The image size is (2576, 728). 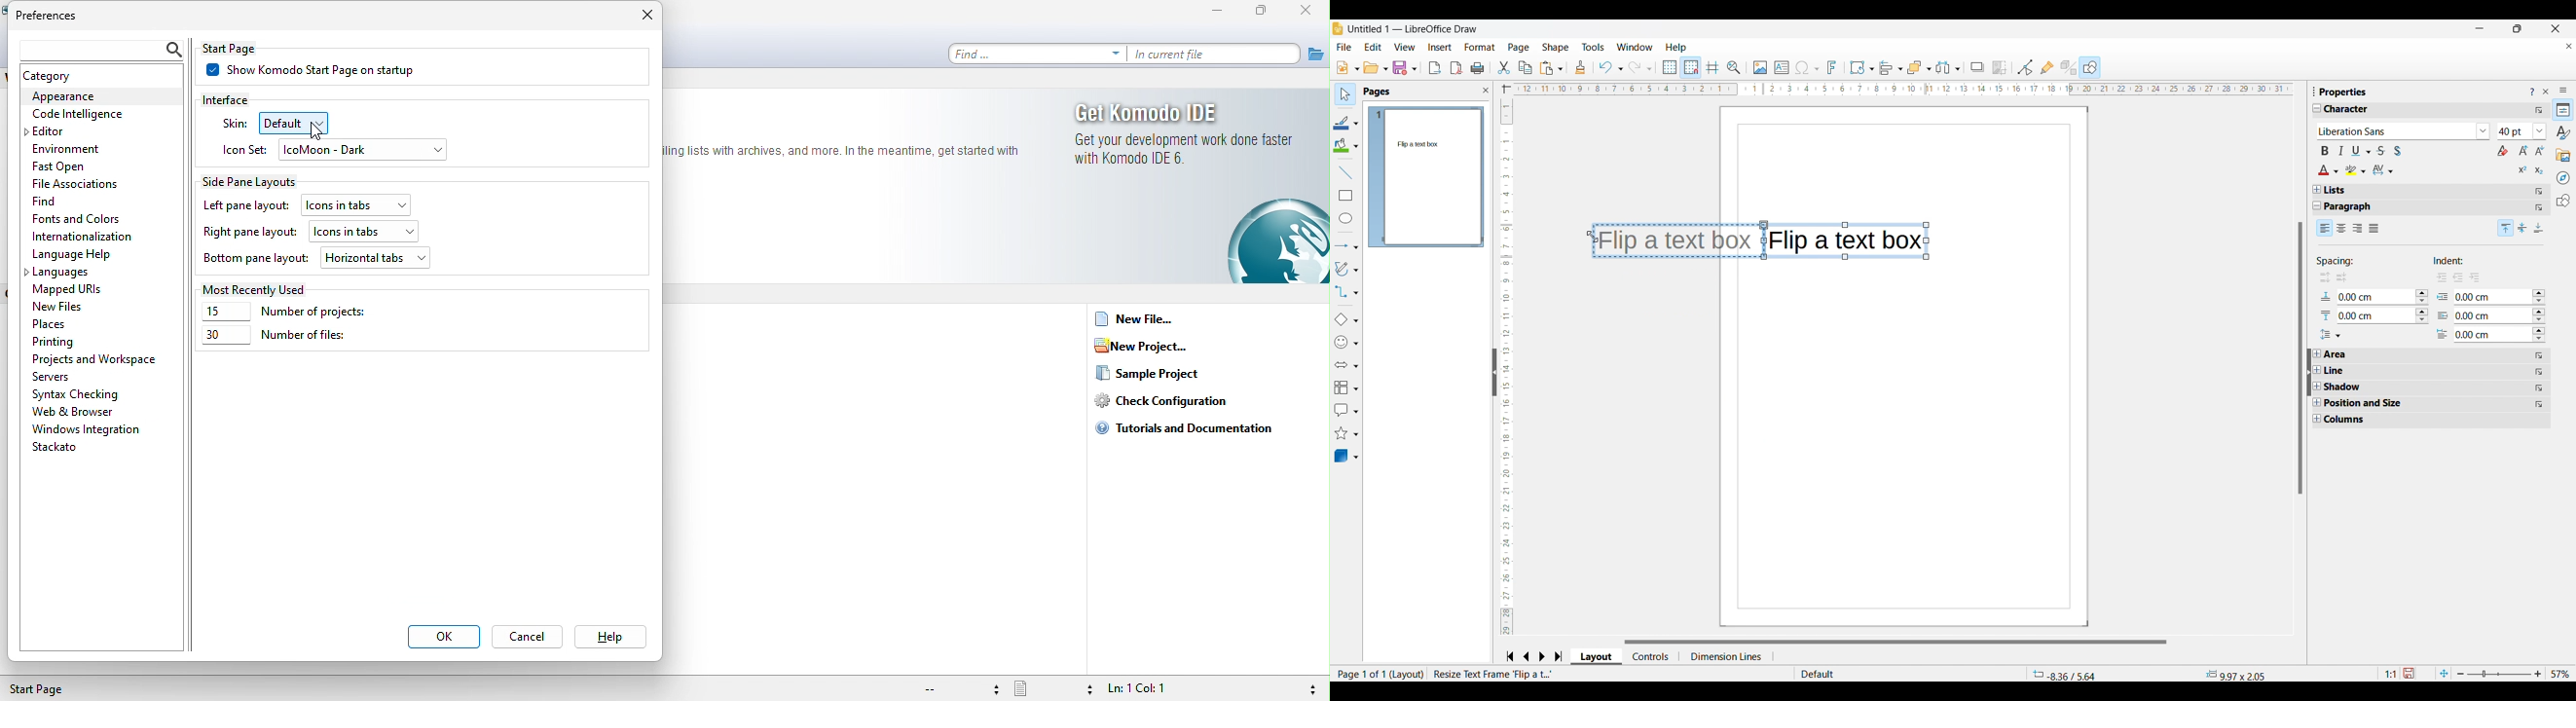 What do you see at coordinates (1849, 674) in the screenshot?
I see `Default` at bounding box center [1849, 674].